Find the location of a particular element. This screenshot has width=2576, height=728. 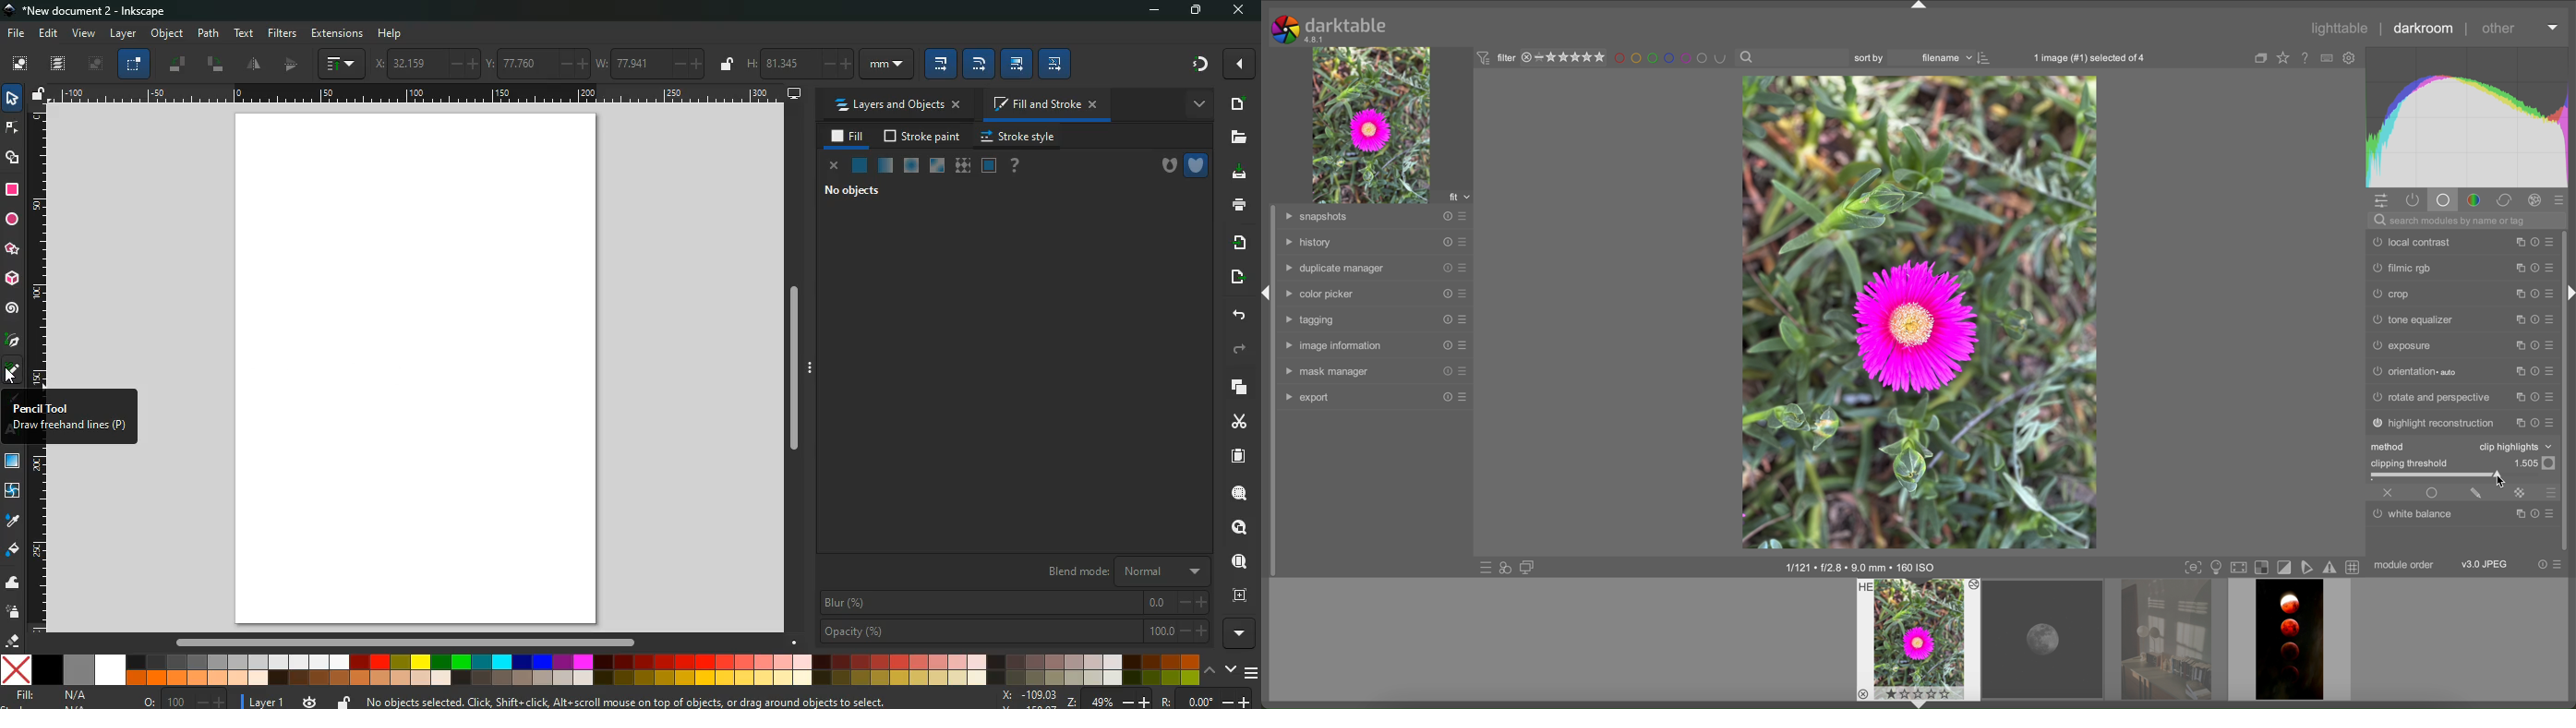

layers and objects is located at coordinates (897, 105).